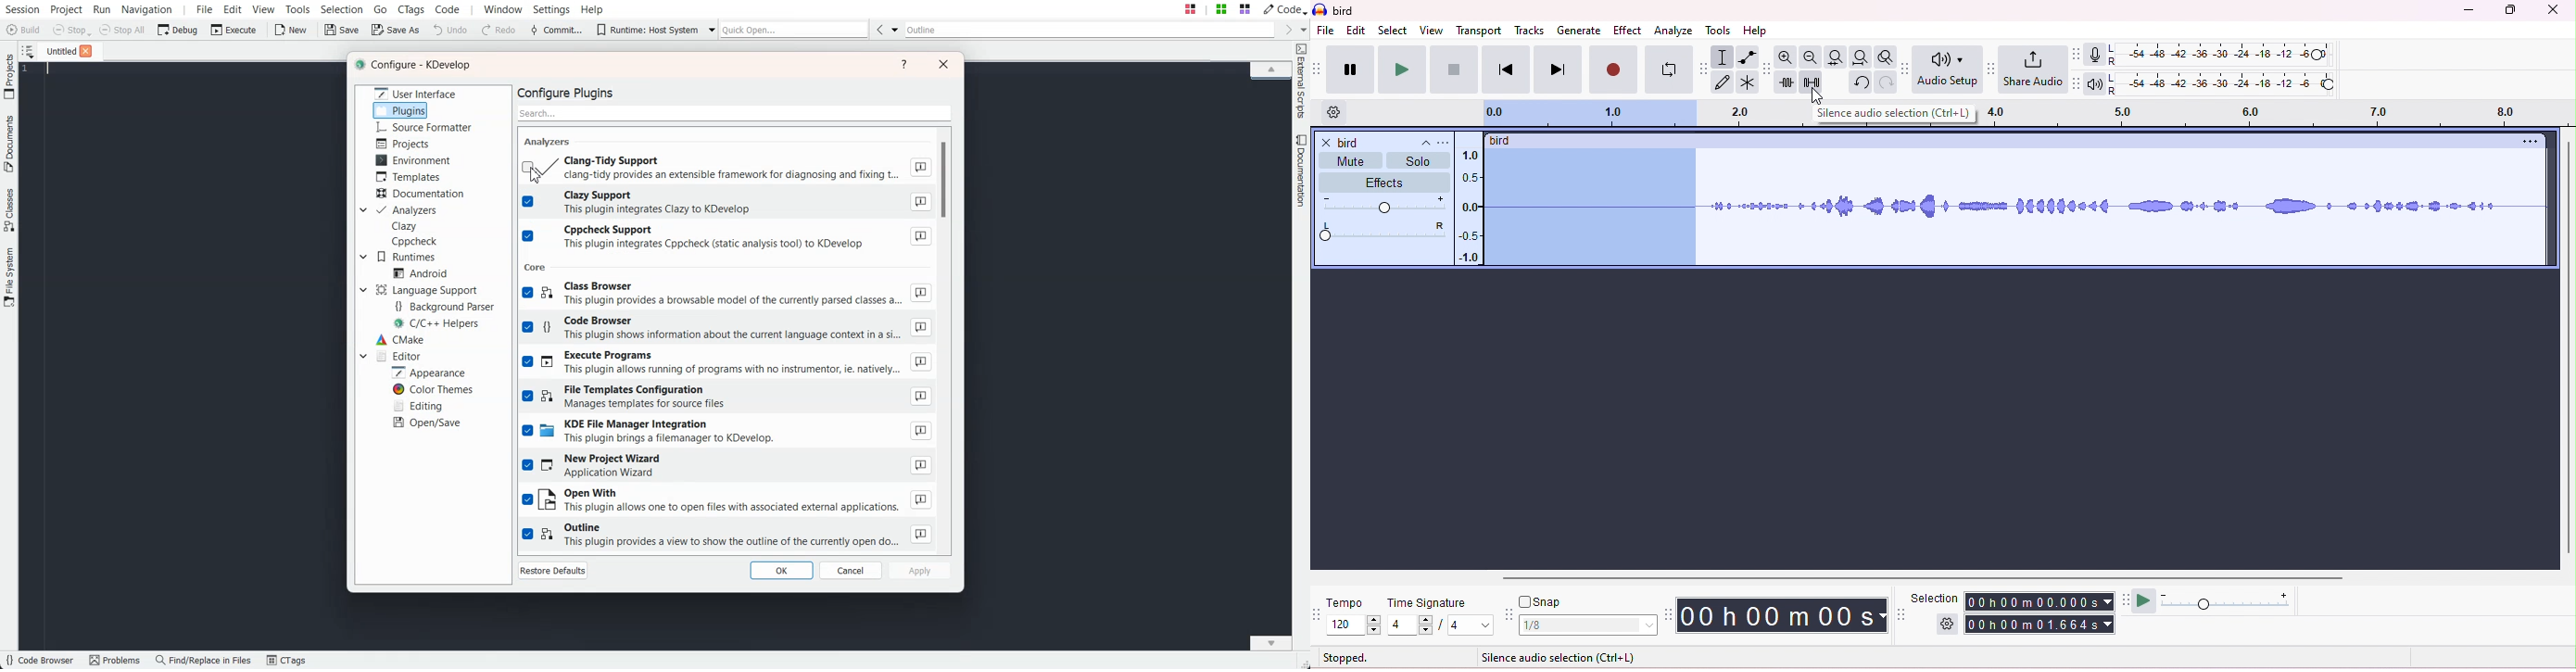  What do you see at coordinates (557, 30) in the screenshot?
I see `Commit` at bounding box center [557, 30].